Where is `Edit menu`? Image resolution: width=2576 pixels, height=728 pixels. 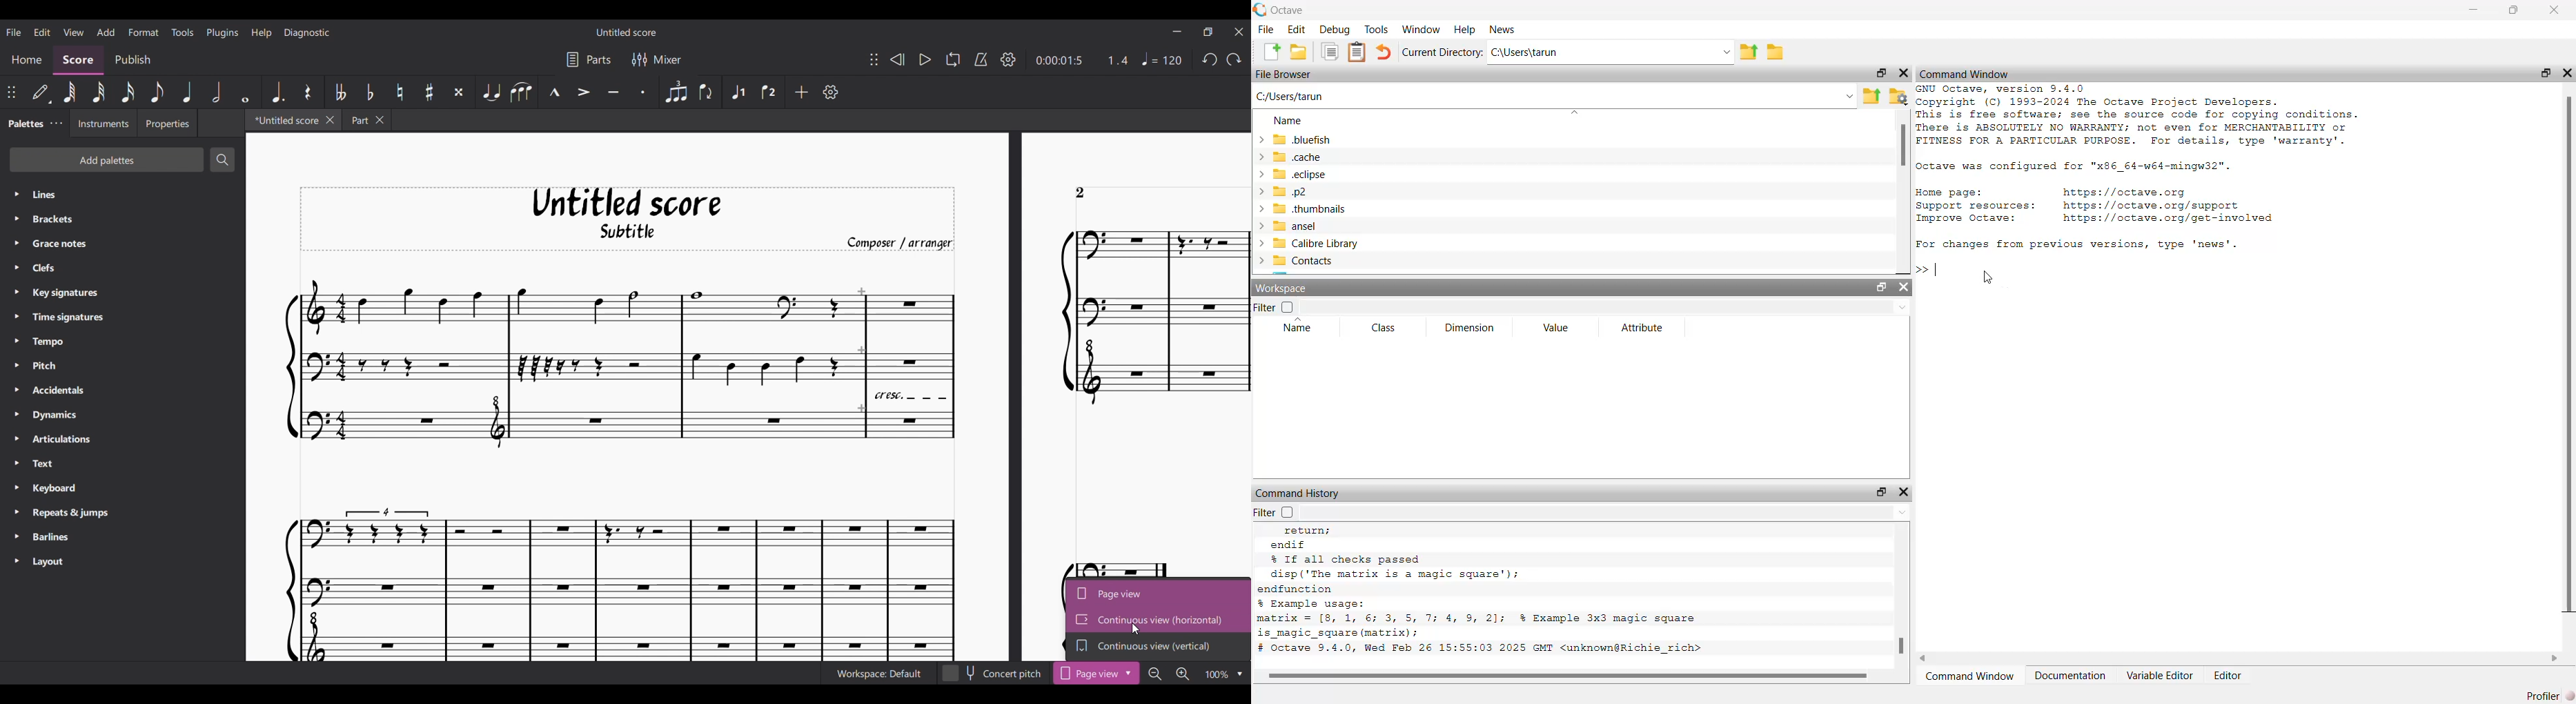 Edit menu is located at coordinates (42, 32).